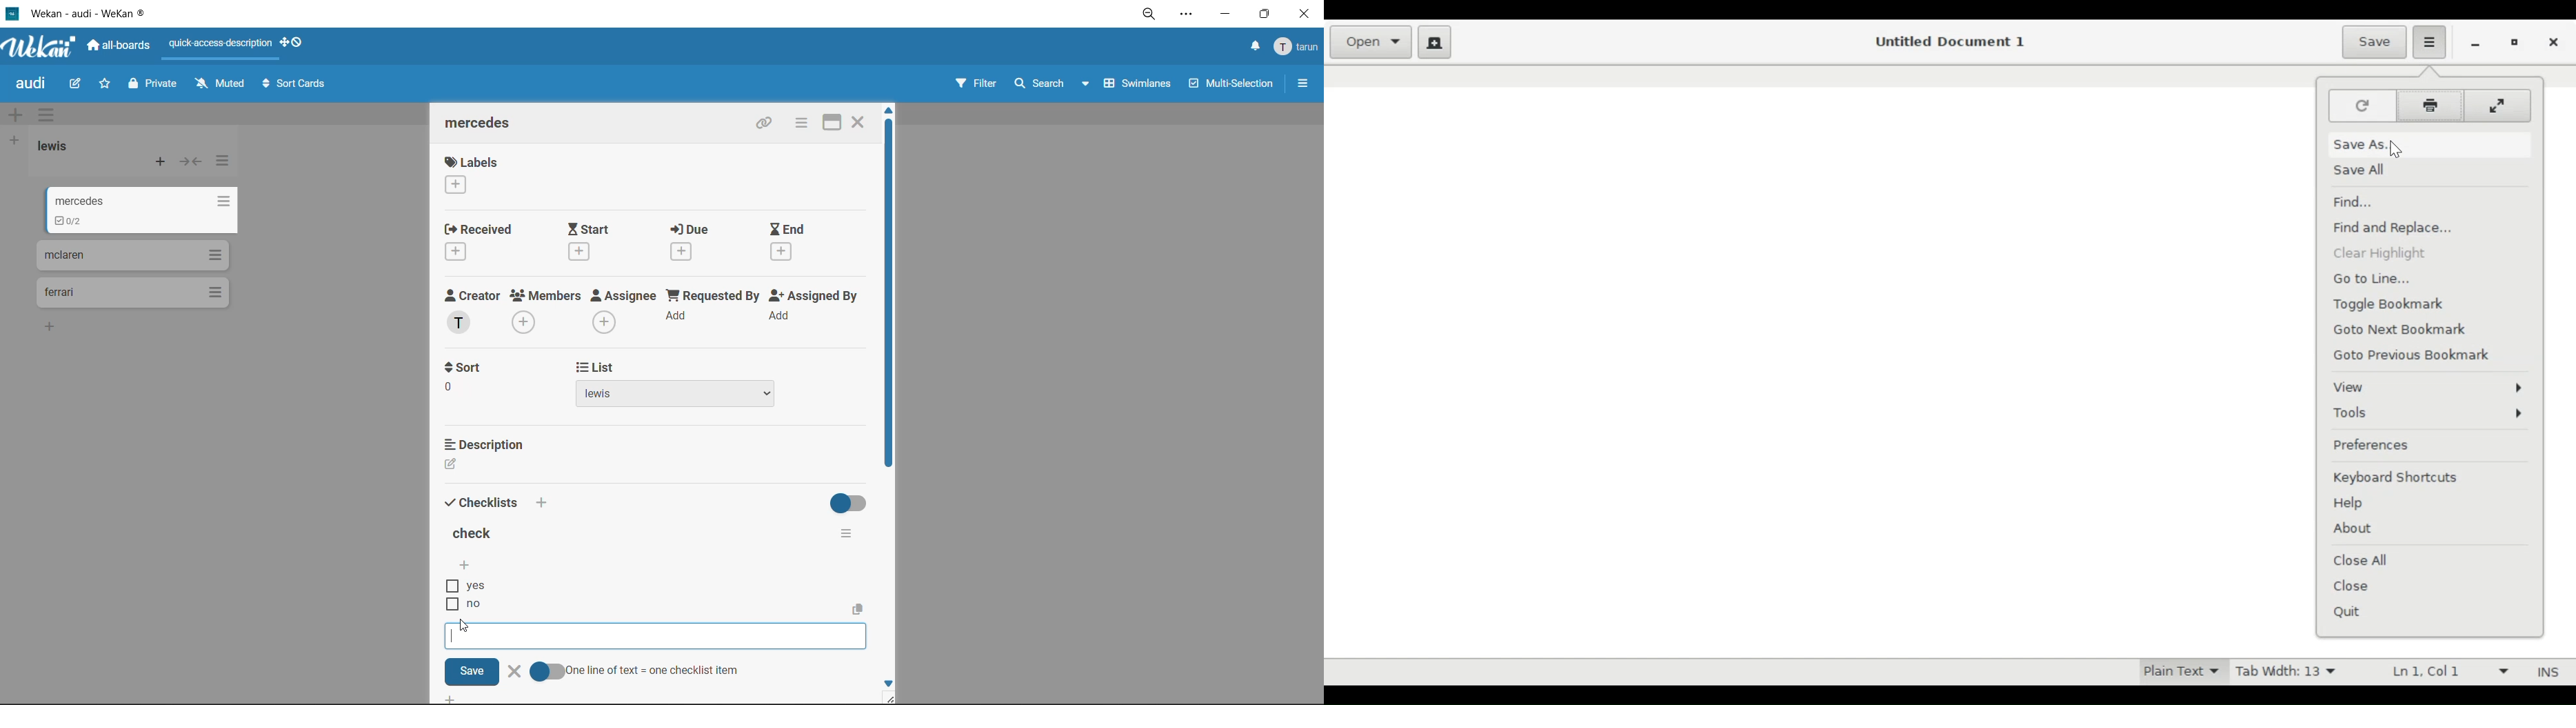 Image resolution: width=2576 pixels, height=728 pixels. What do you see at coordinates (41, 44) in the screenshot?
I see `app logo` at bounding box center [41, 44].